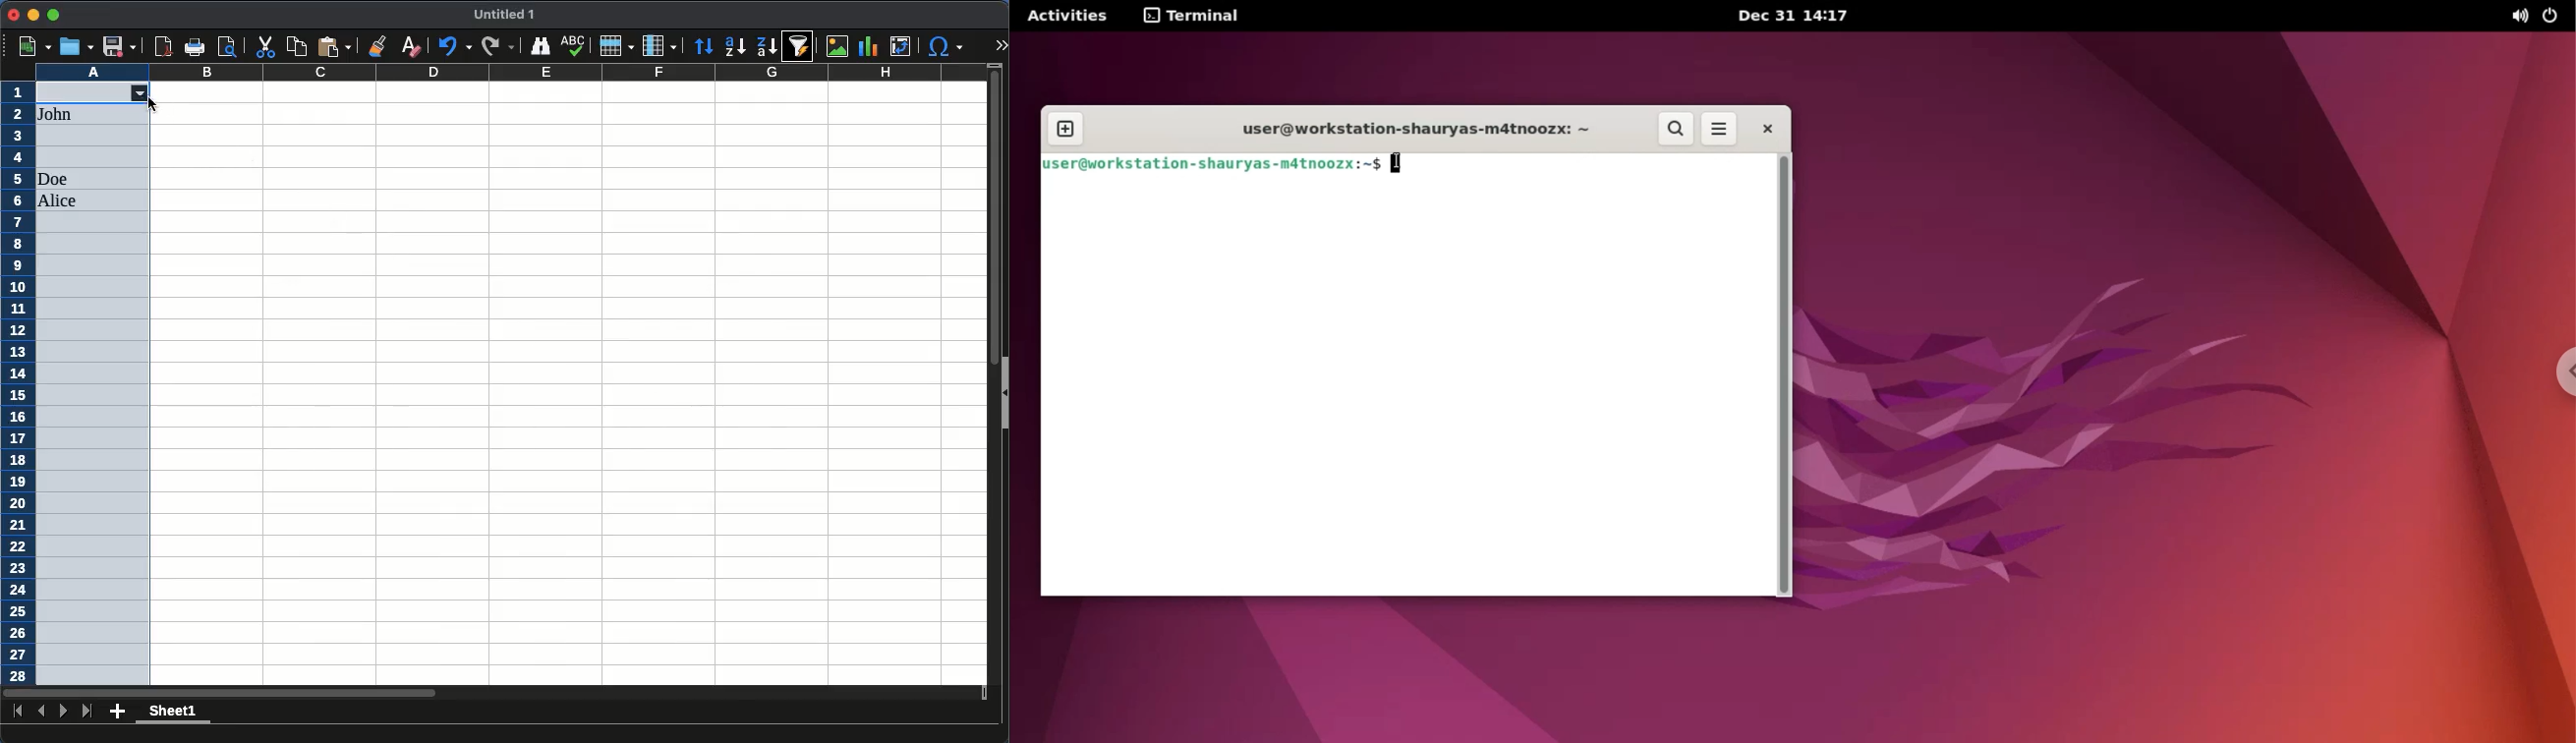 This screenshot has height=756, width=2576. What do you see at coordinates (945, 48) in the screenshot?
I see `special character` at bounding box center [945, 48].